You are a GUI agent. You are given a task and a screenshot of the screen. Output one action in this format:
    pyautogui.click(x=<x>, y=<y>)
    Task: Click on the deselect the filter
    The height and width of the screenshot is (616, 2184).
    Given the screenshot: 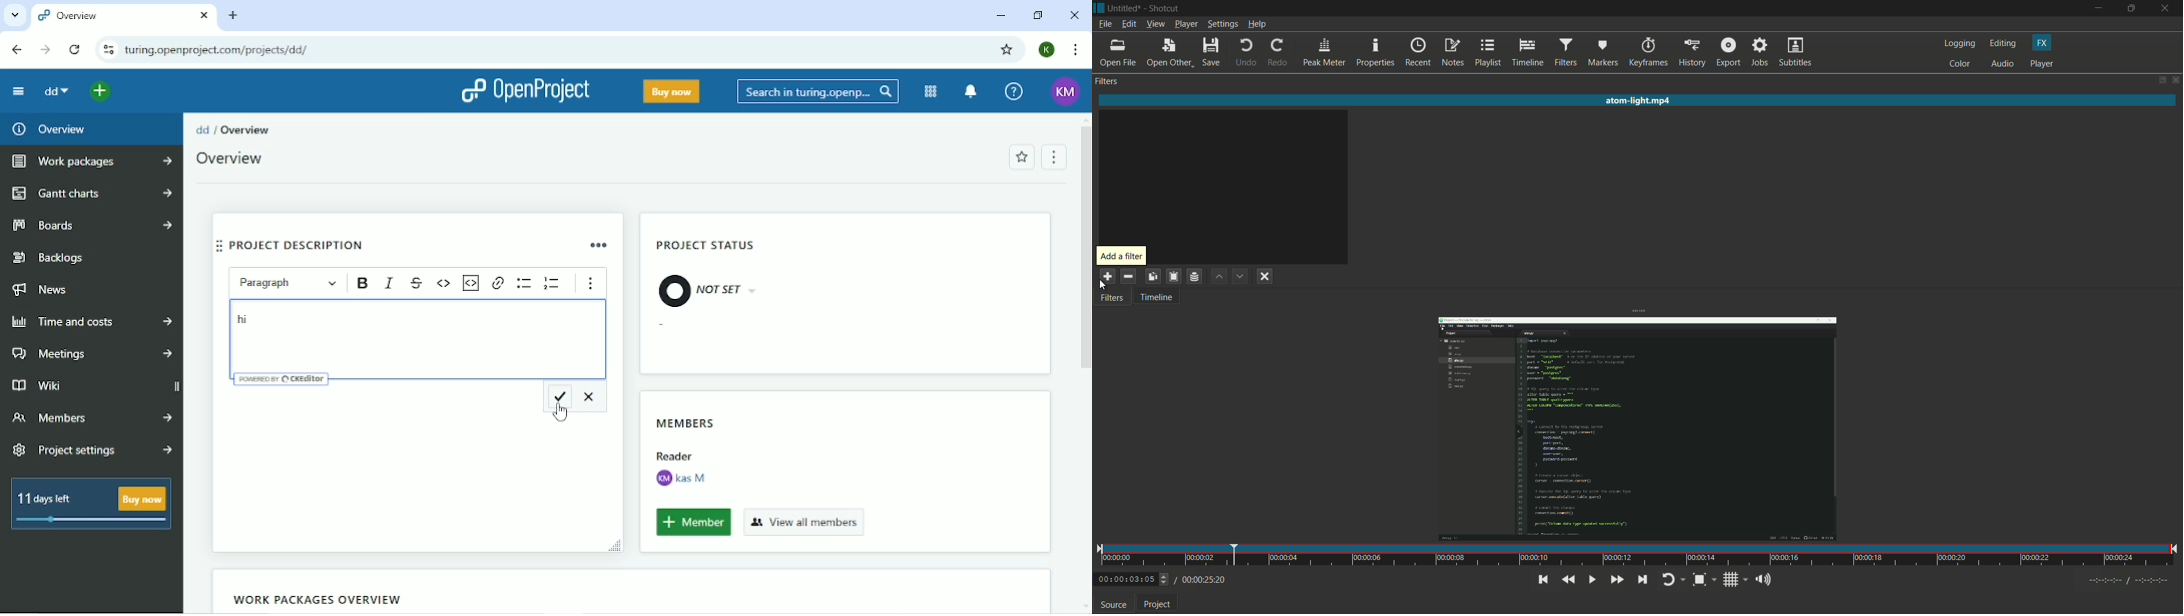 What is the action you would take?
    pyautogui.click(x=1267, y=277)
    